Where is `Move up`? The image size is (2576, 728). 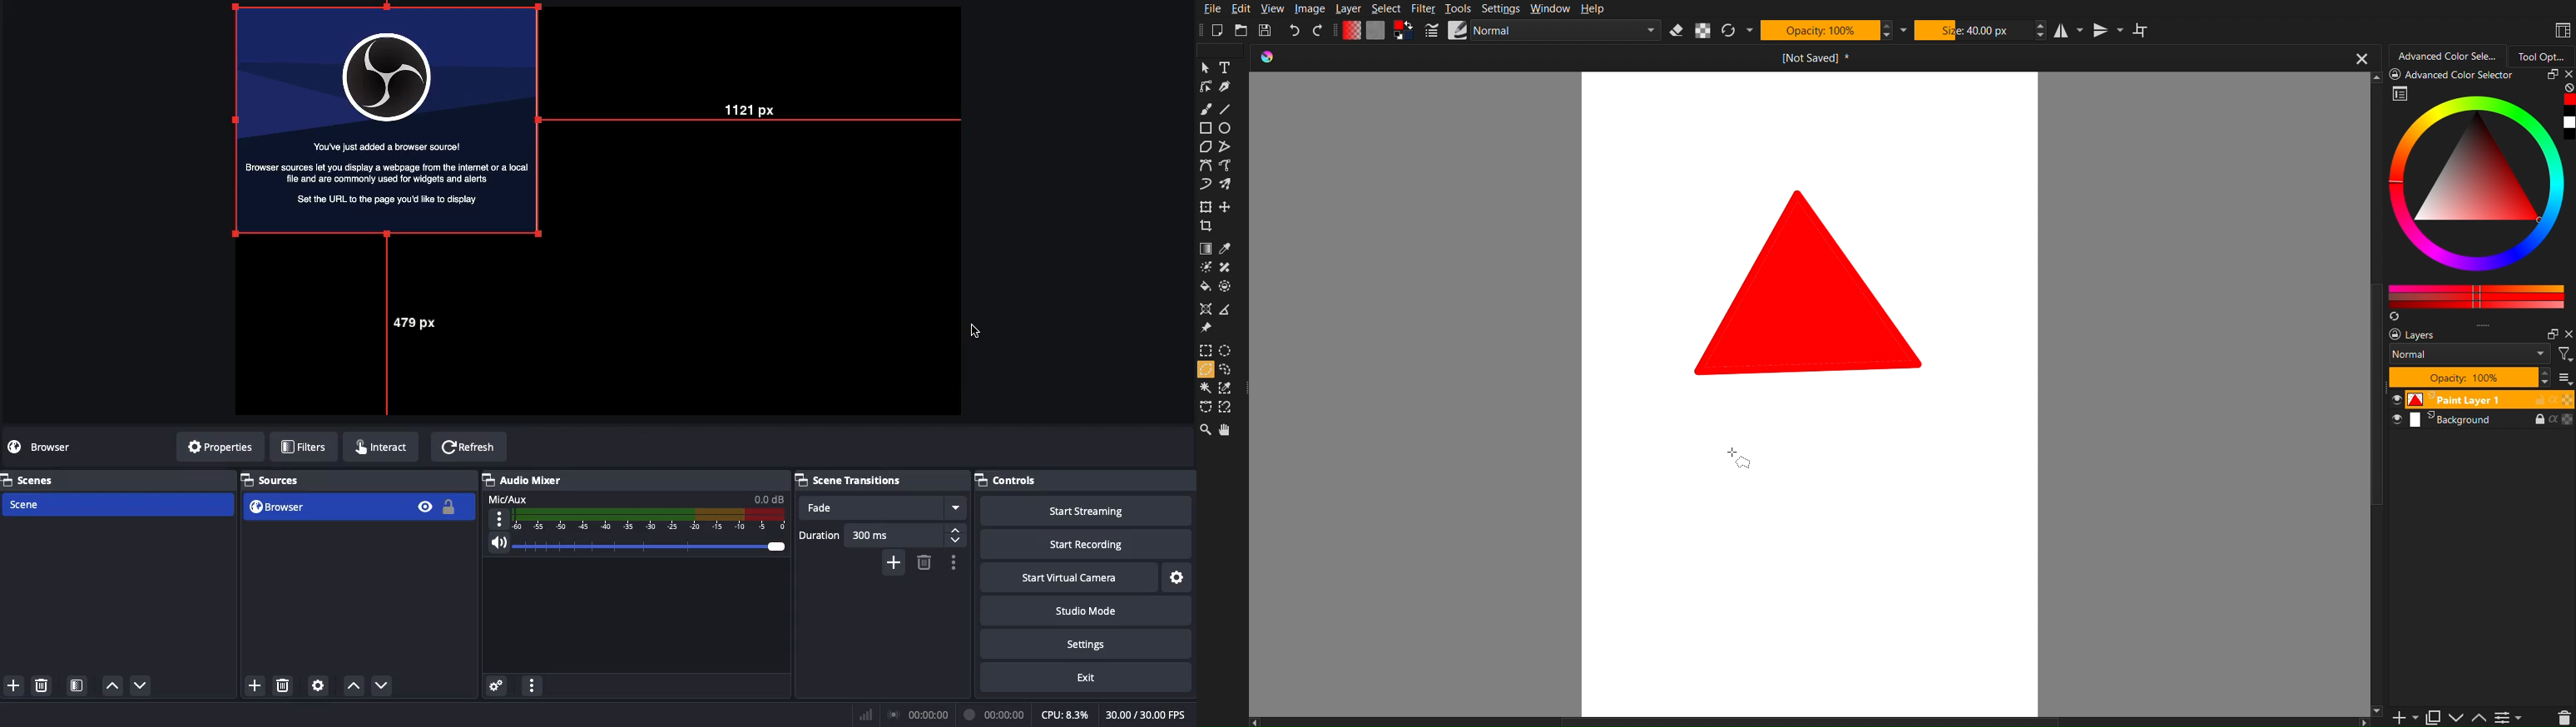 Move up is located at coordinates (351, 685).